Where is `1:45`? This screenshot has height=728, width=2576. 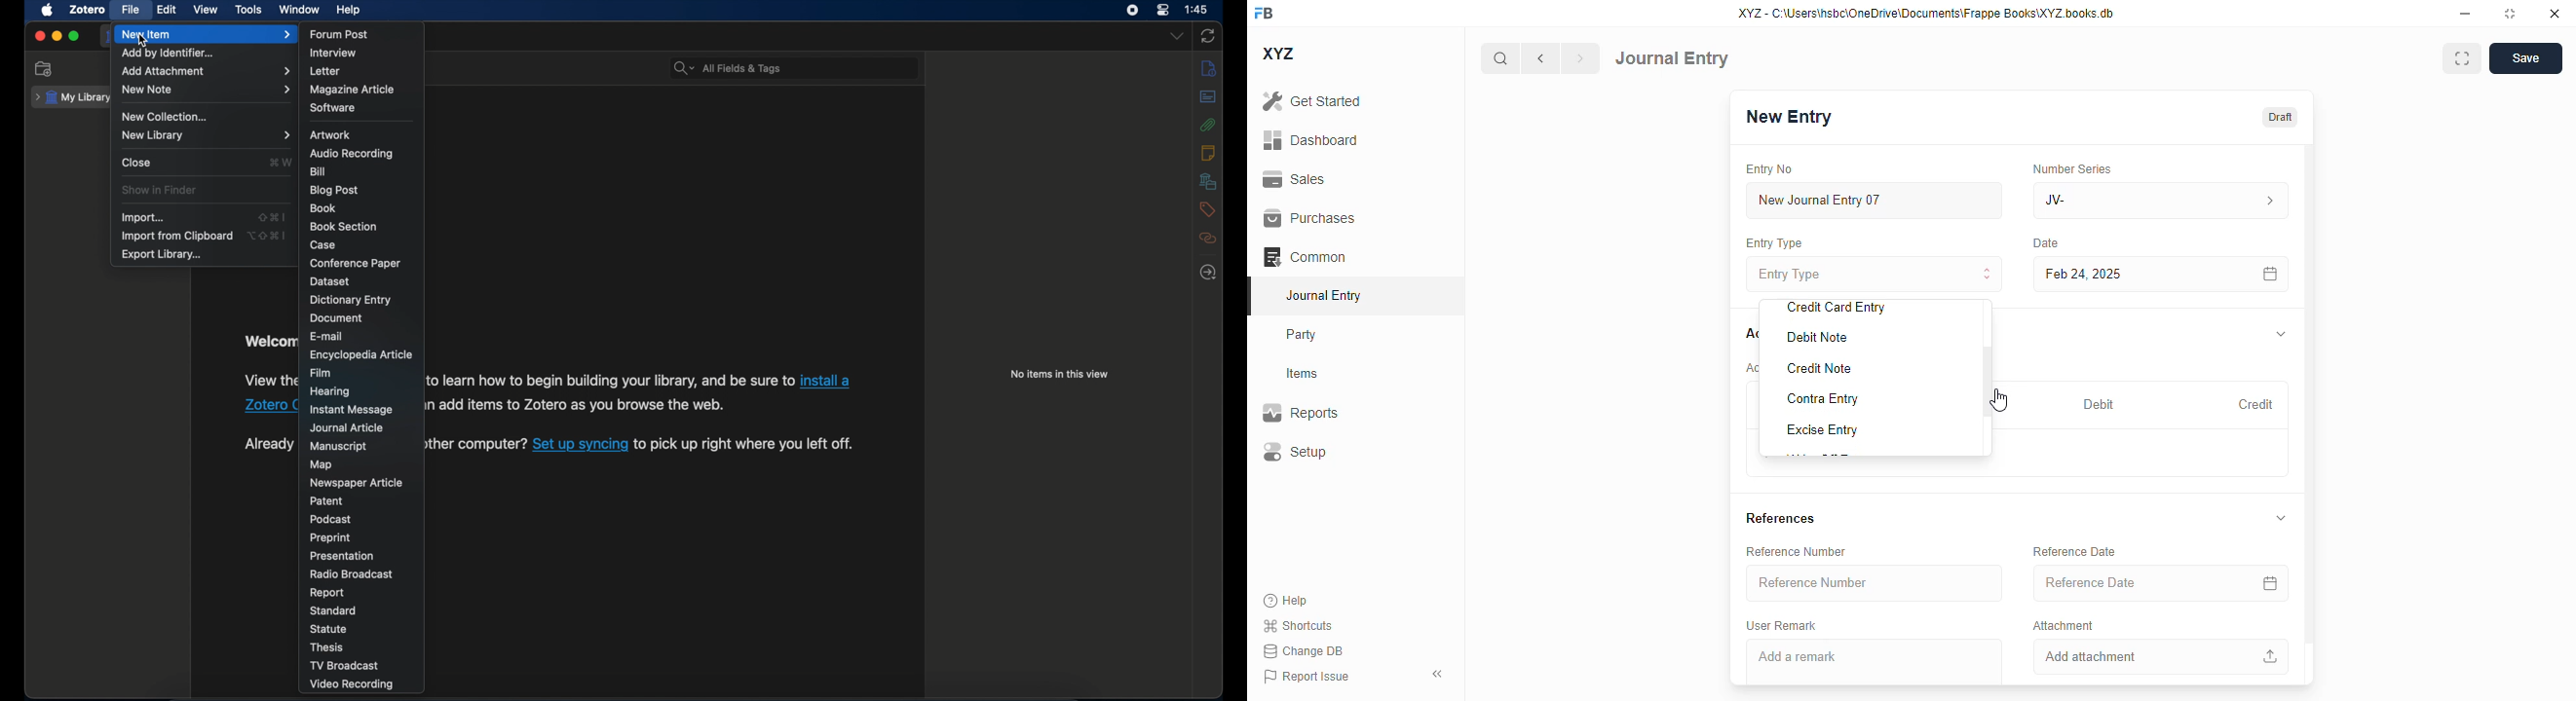 1:45 is located at coordinates (1197, 10).